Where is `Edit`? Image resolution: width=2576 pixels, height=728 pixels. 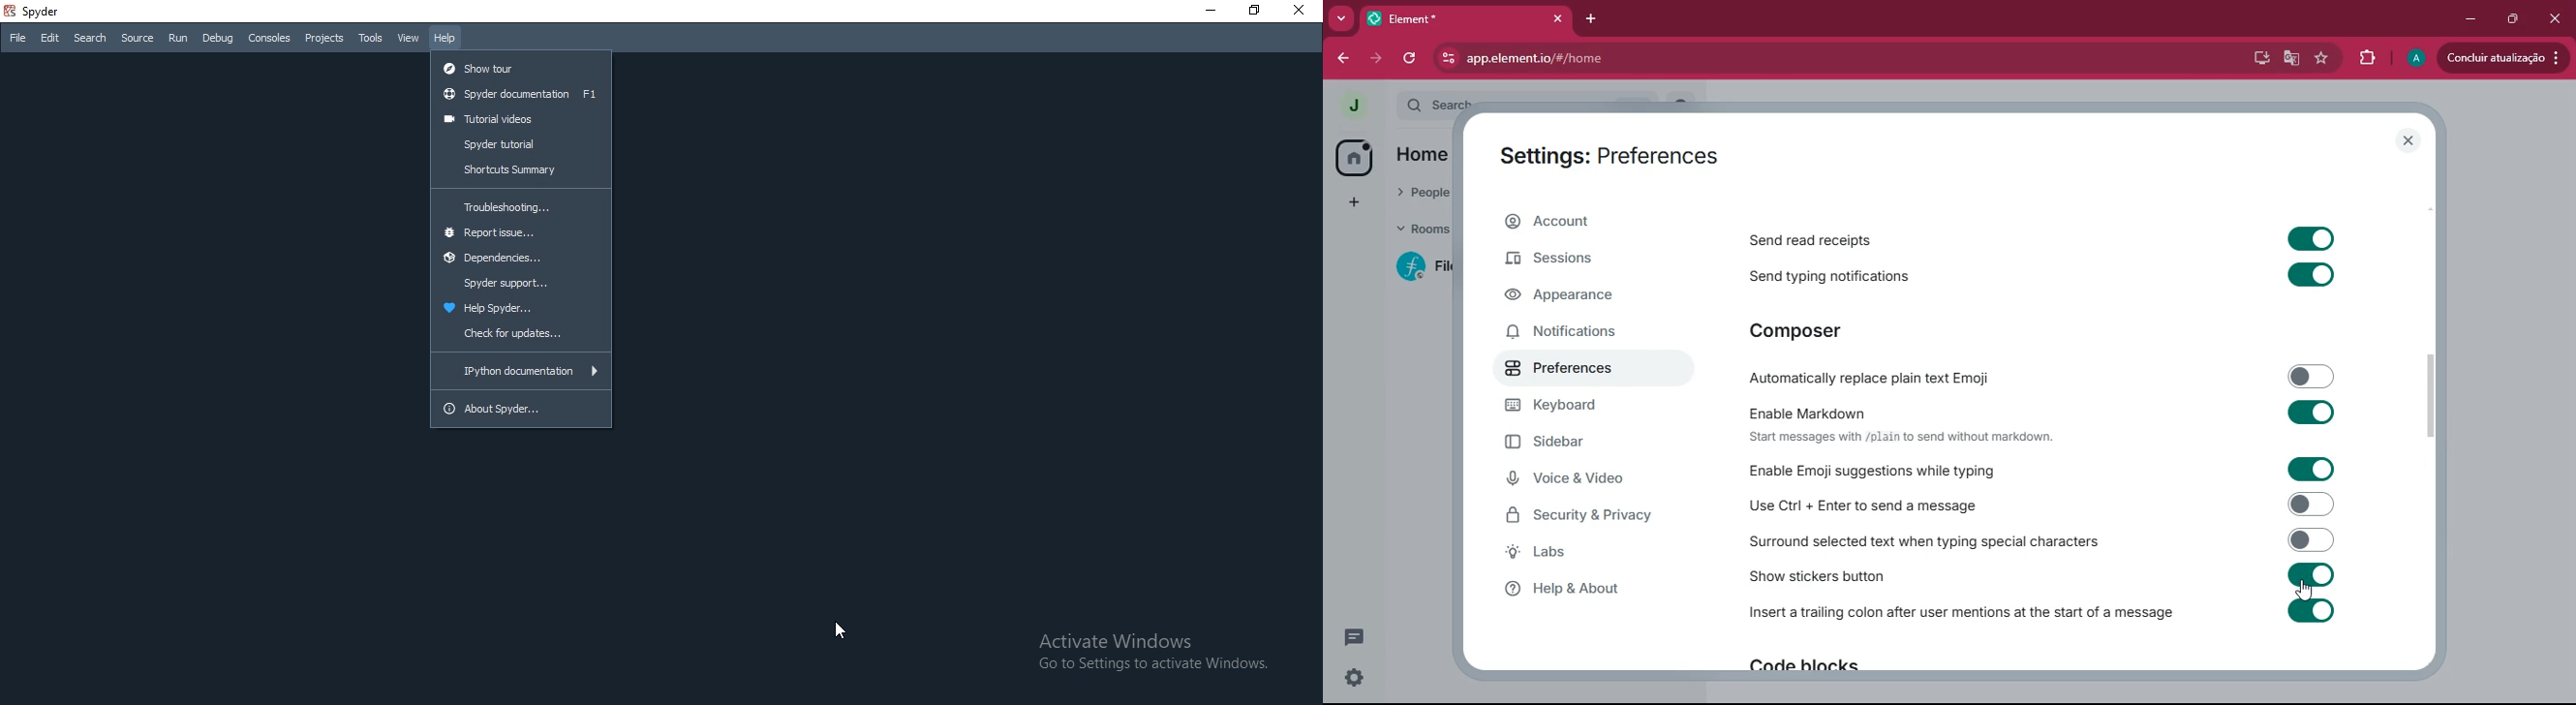 Edit is located at coordinates (49, 39).